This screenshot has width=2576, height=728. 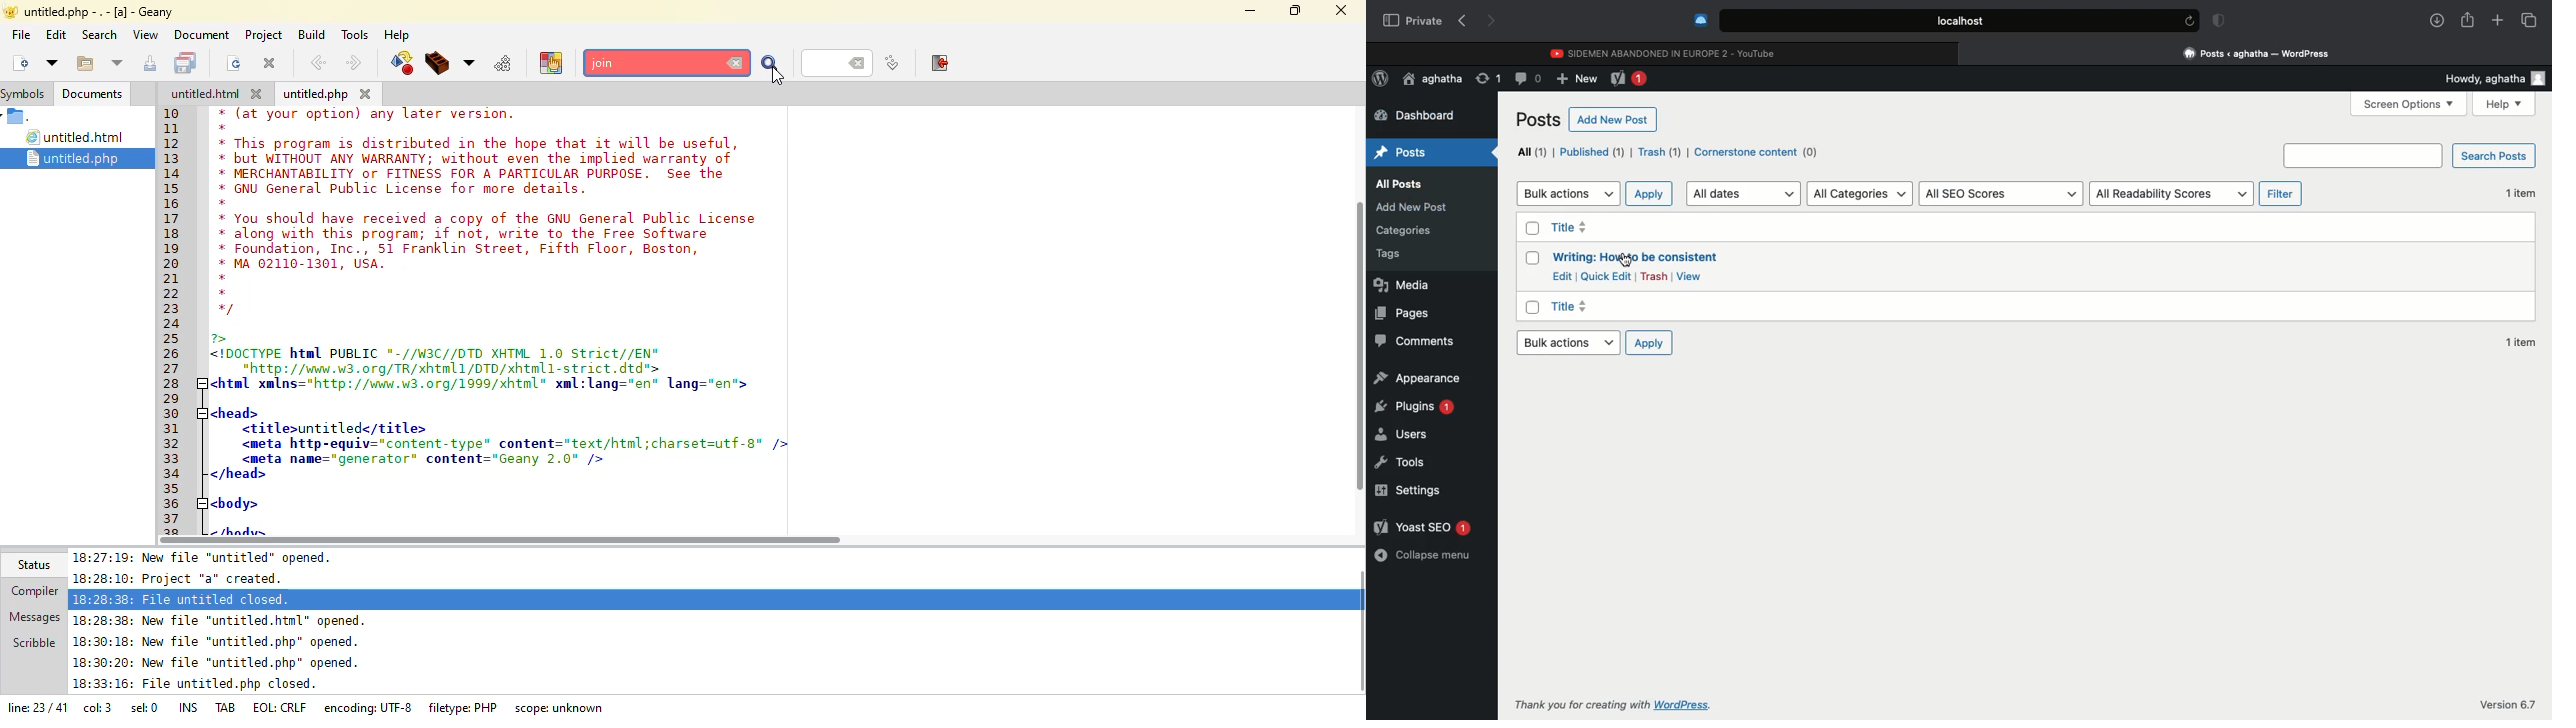 I want to click on Posts, so click(x=1539, y=119).